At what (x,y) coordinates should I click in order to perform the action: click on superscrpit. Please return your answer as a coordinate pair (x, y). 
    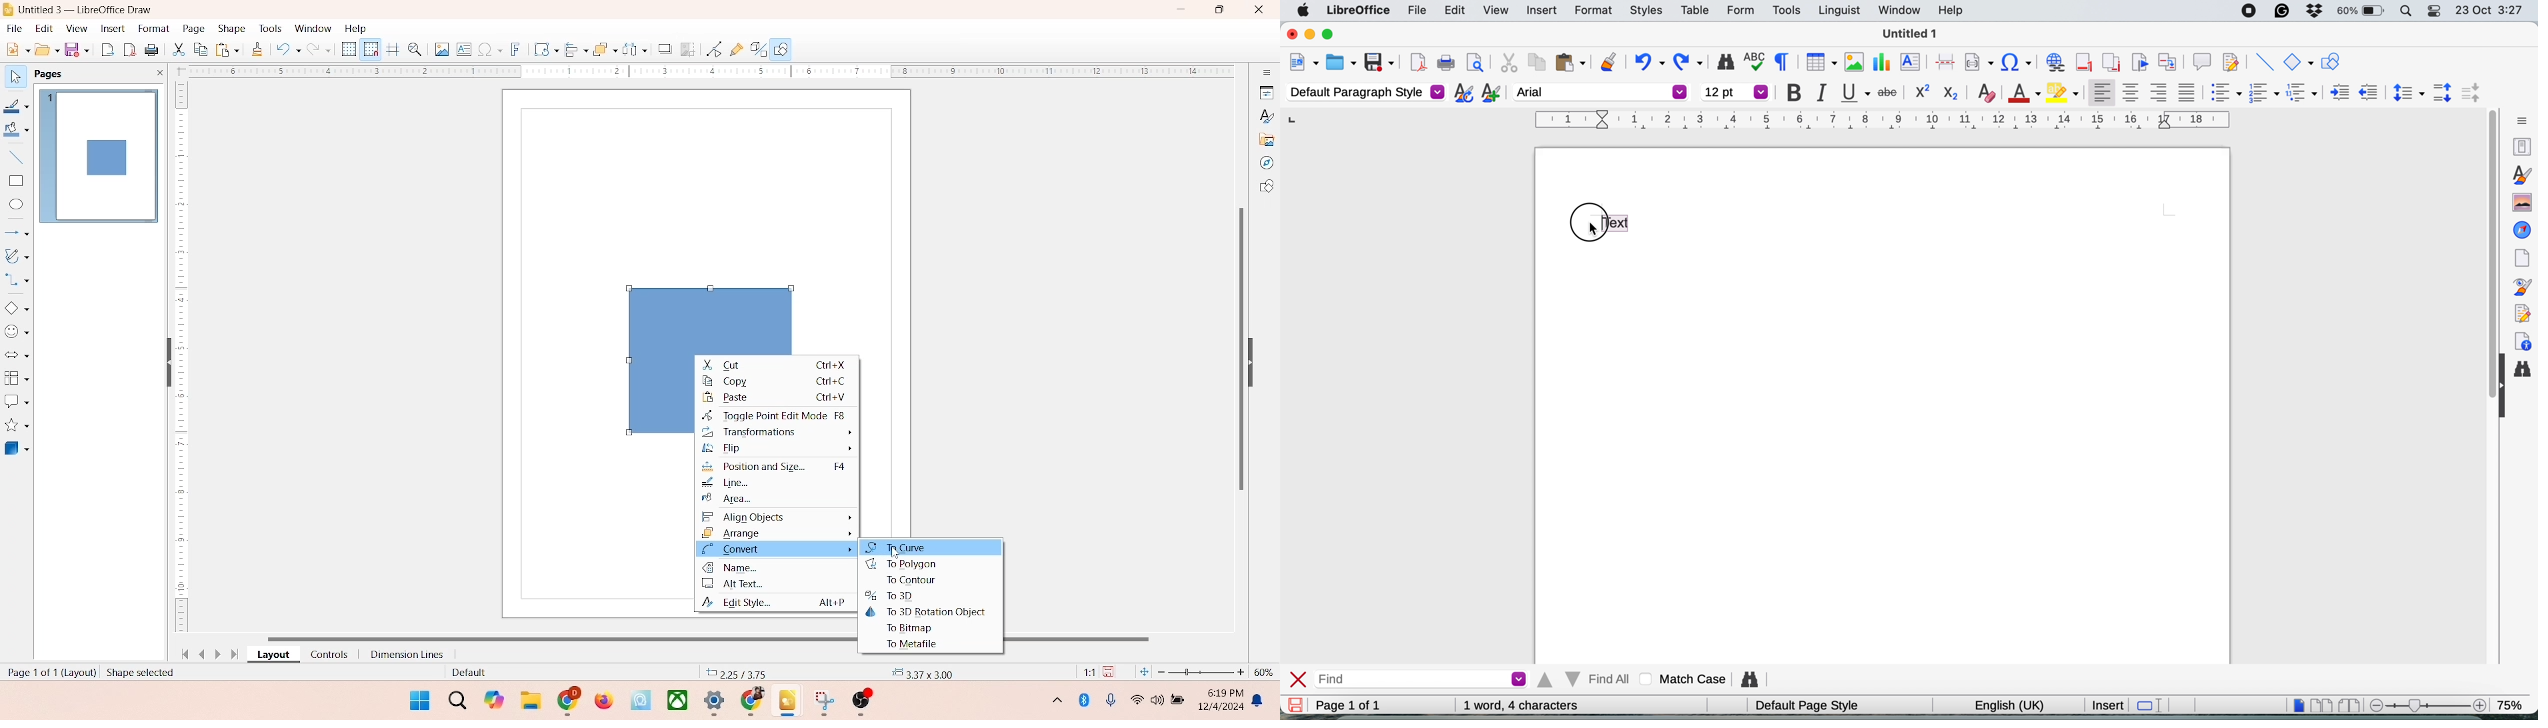
    Looking at the image, I should click on (1923, 93).